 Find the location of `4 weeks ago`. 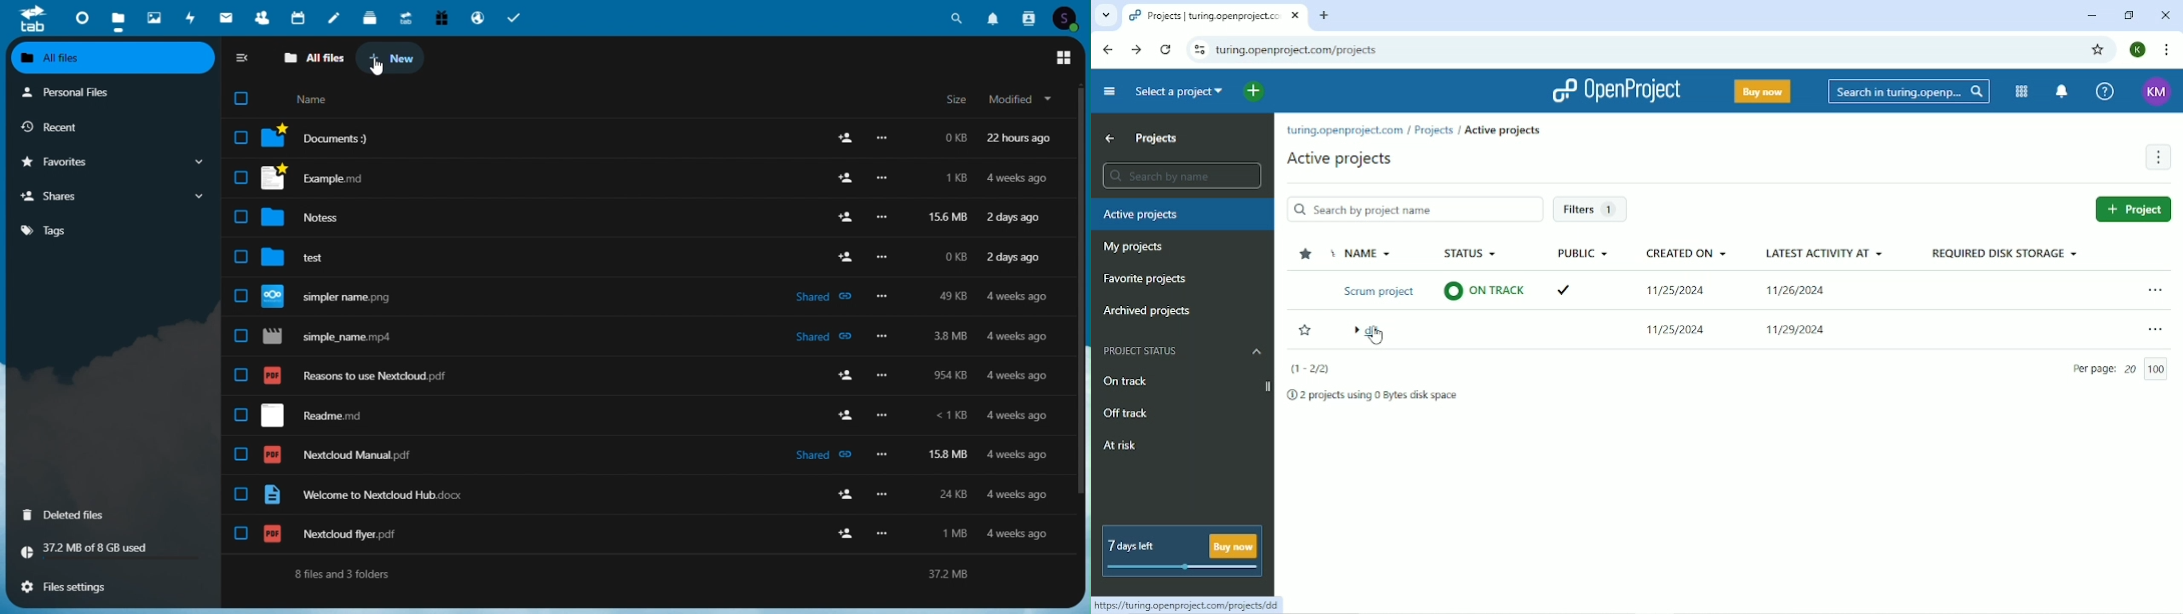

4 weeks ago is located at coordinates (1019, 534).